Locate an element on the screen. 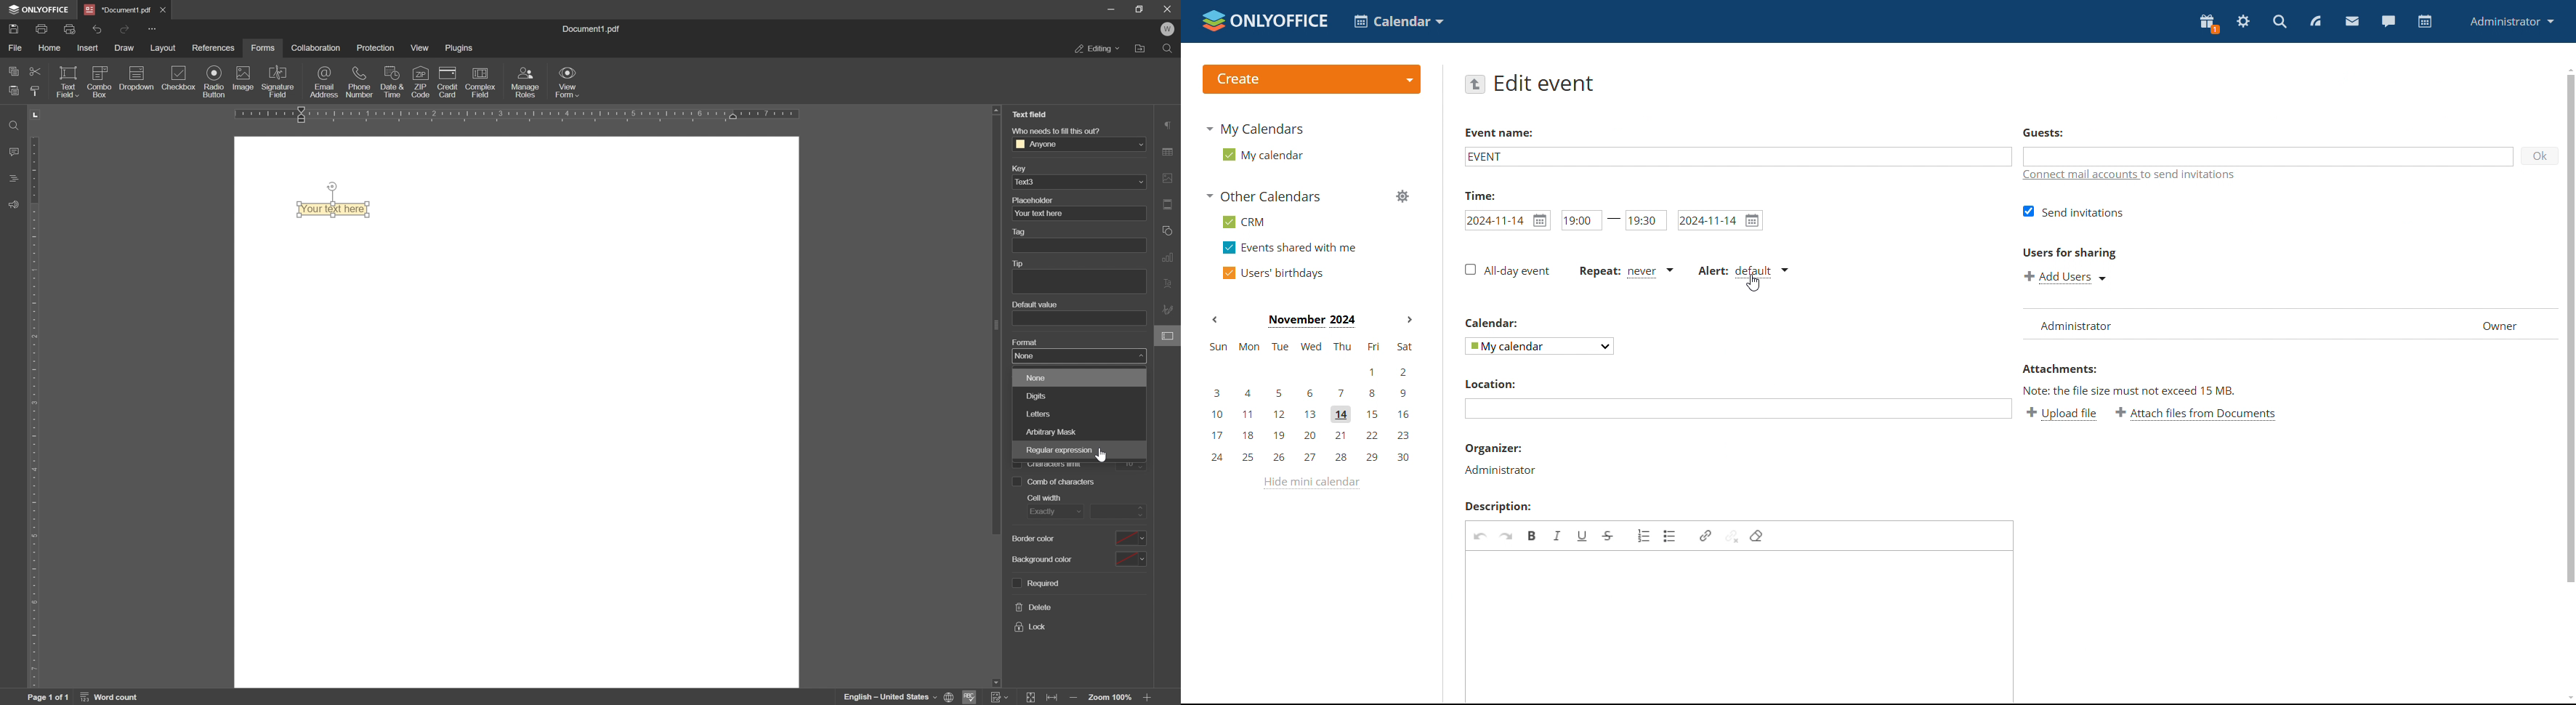 Image resolution: width=2576 pixels, height=728 pixels. open file location is located at coordinates (1140, 48).